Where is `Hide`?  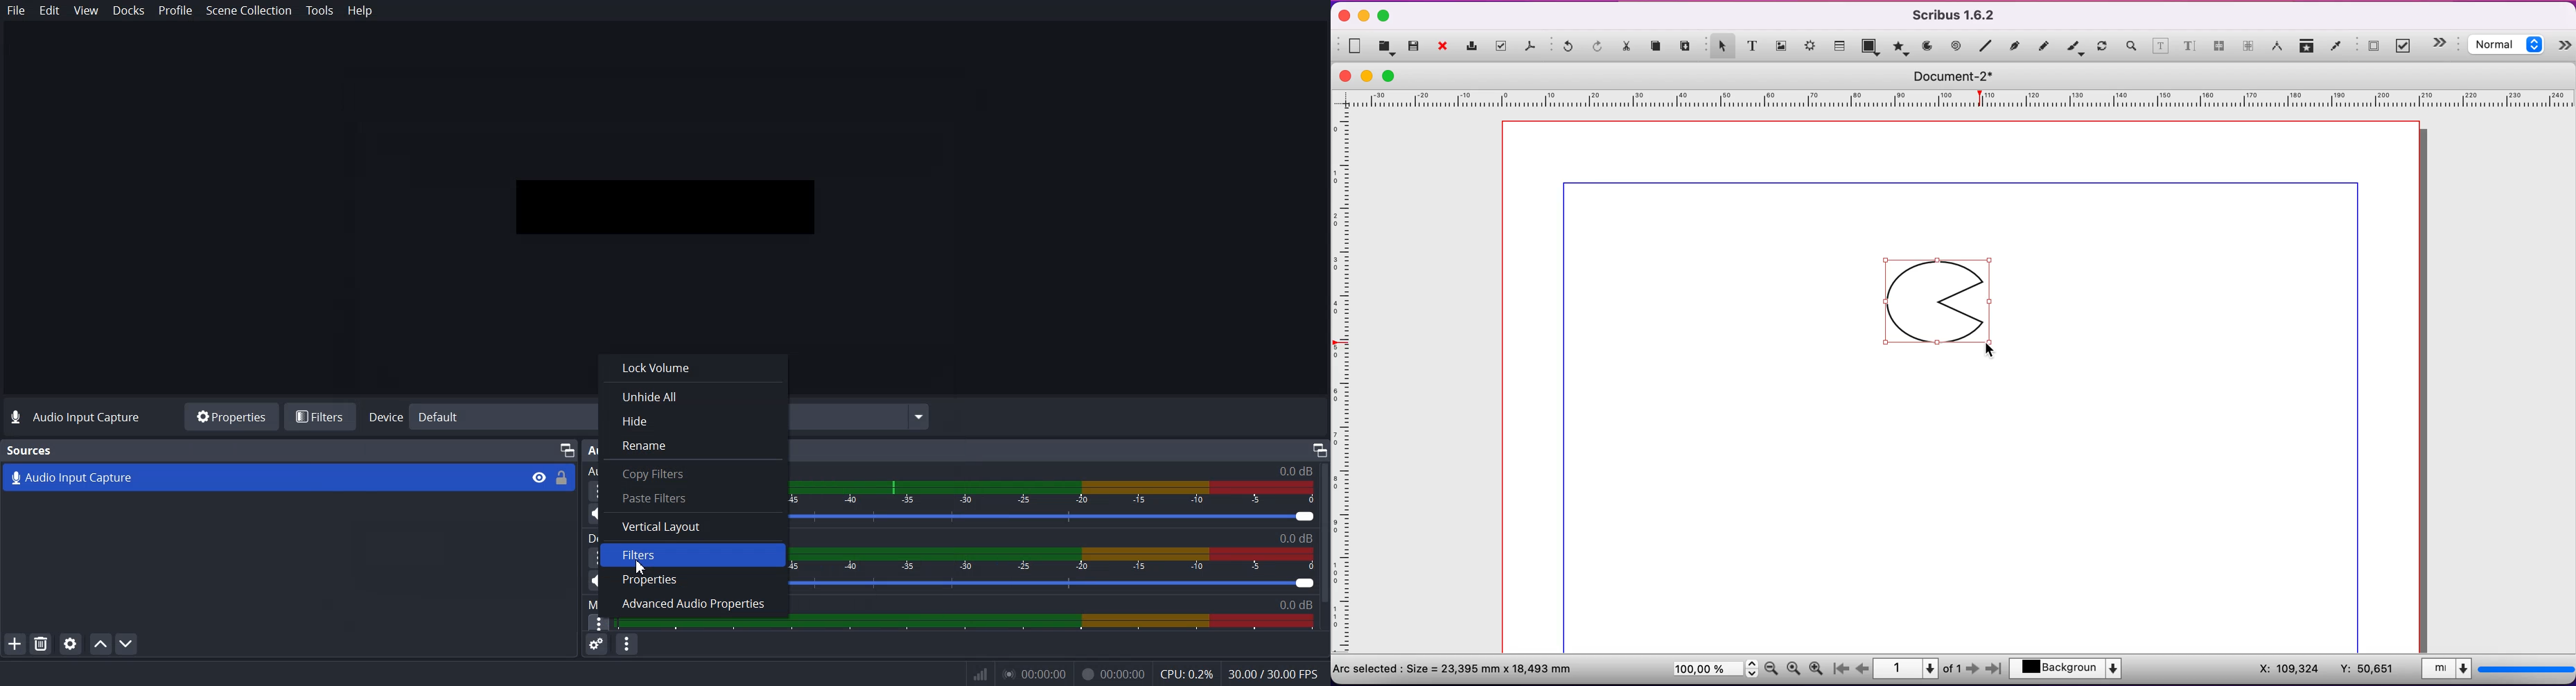
Hide is located at coordinates (699, 421).